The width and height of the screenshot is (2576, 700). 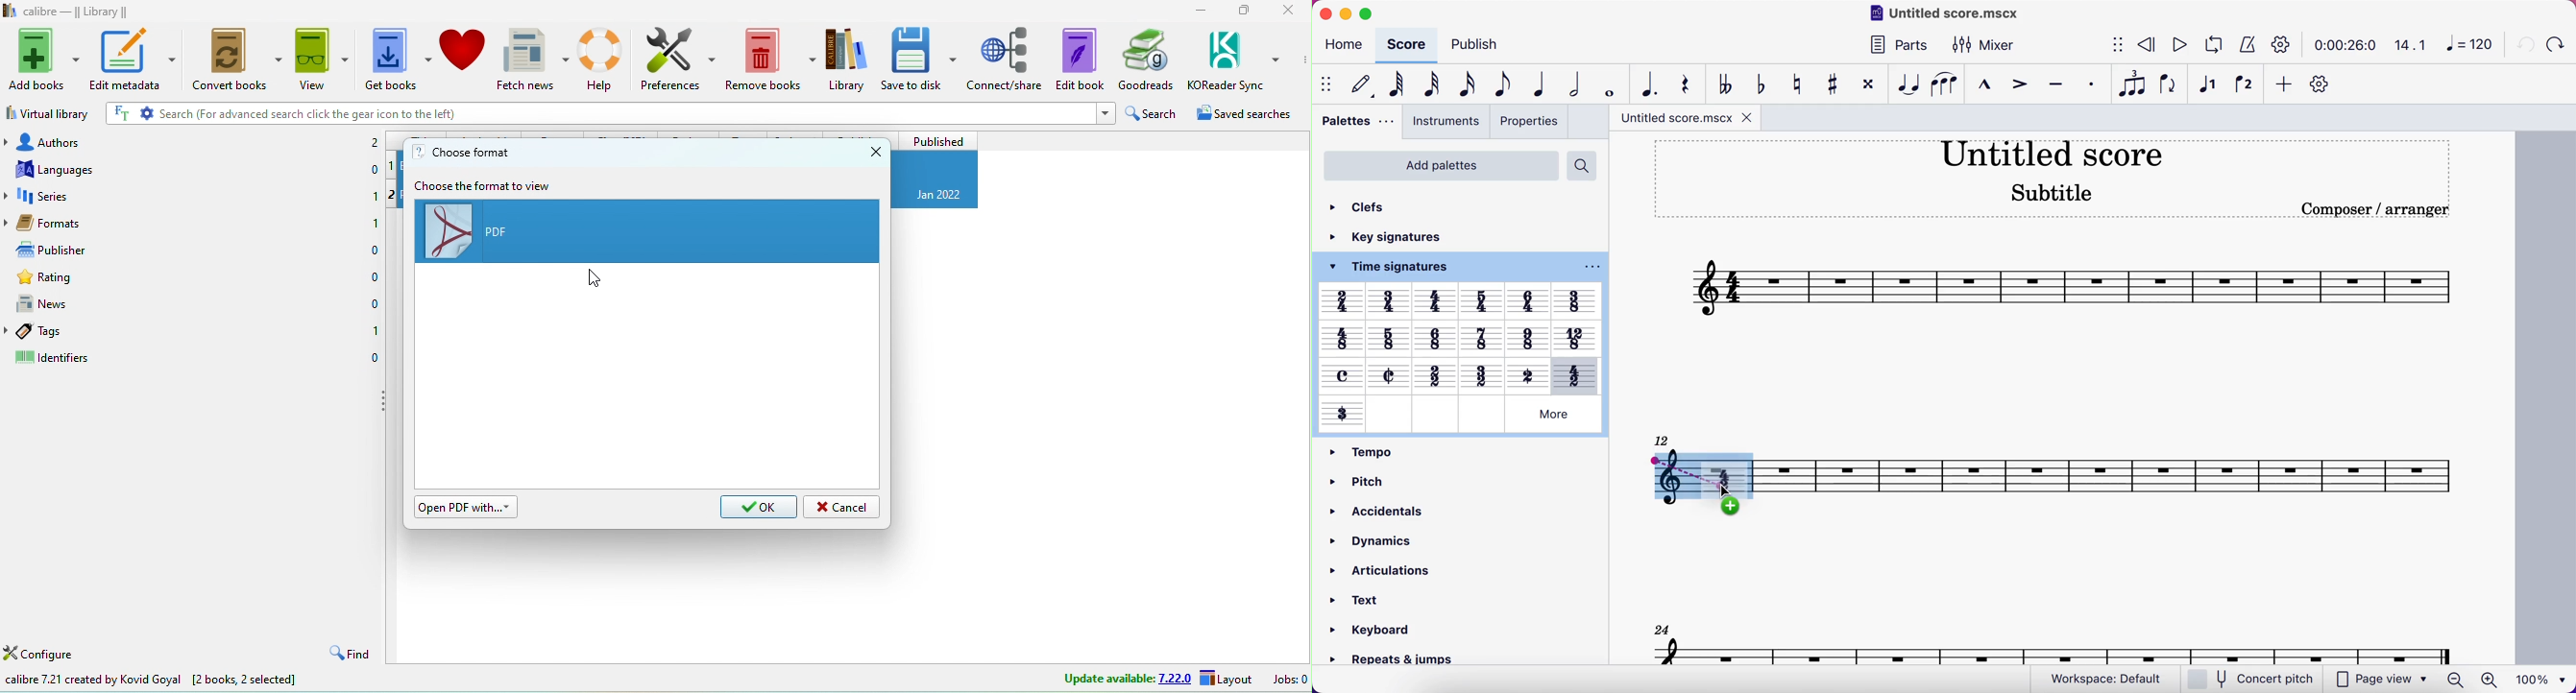 I want to click on Edit metadata, so click(x=136, y=59).